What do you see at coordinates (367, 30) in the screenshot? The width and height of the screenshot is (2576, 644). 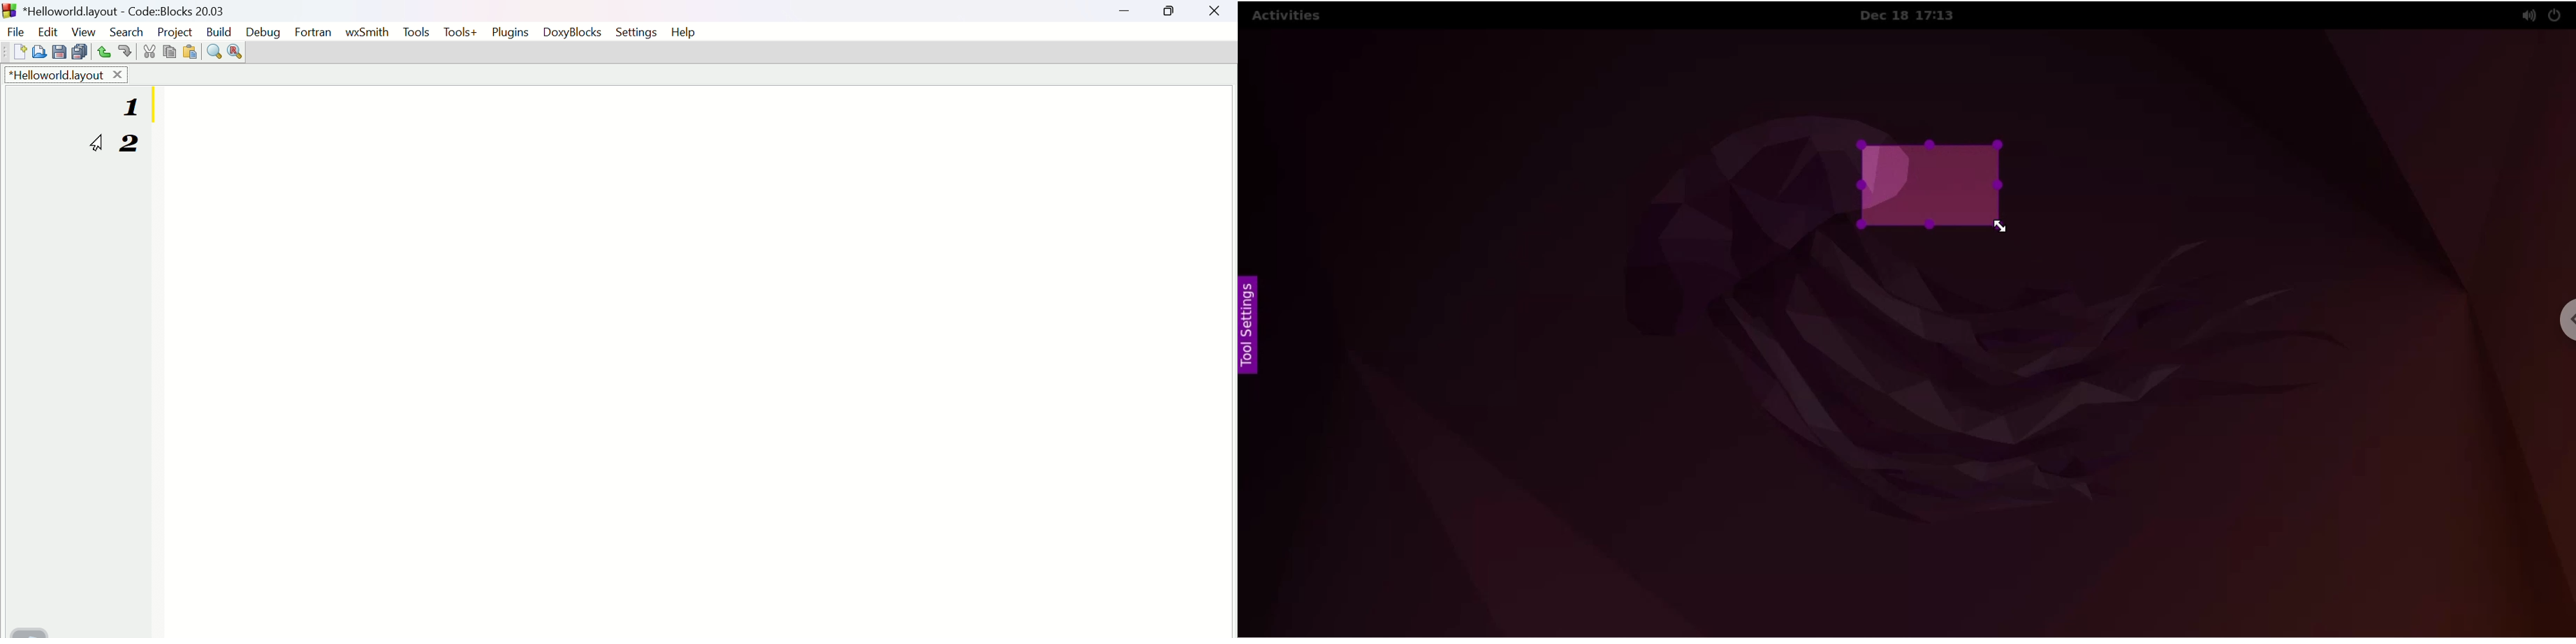 I see `WX Smith` at bounding box center [367, 30].